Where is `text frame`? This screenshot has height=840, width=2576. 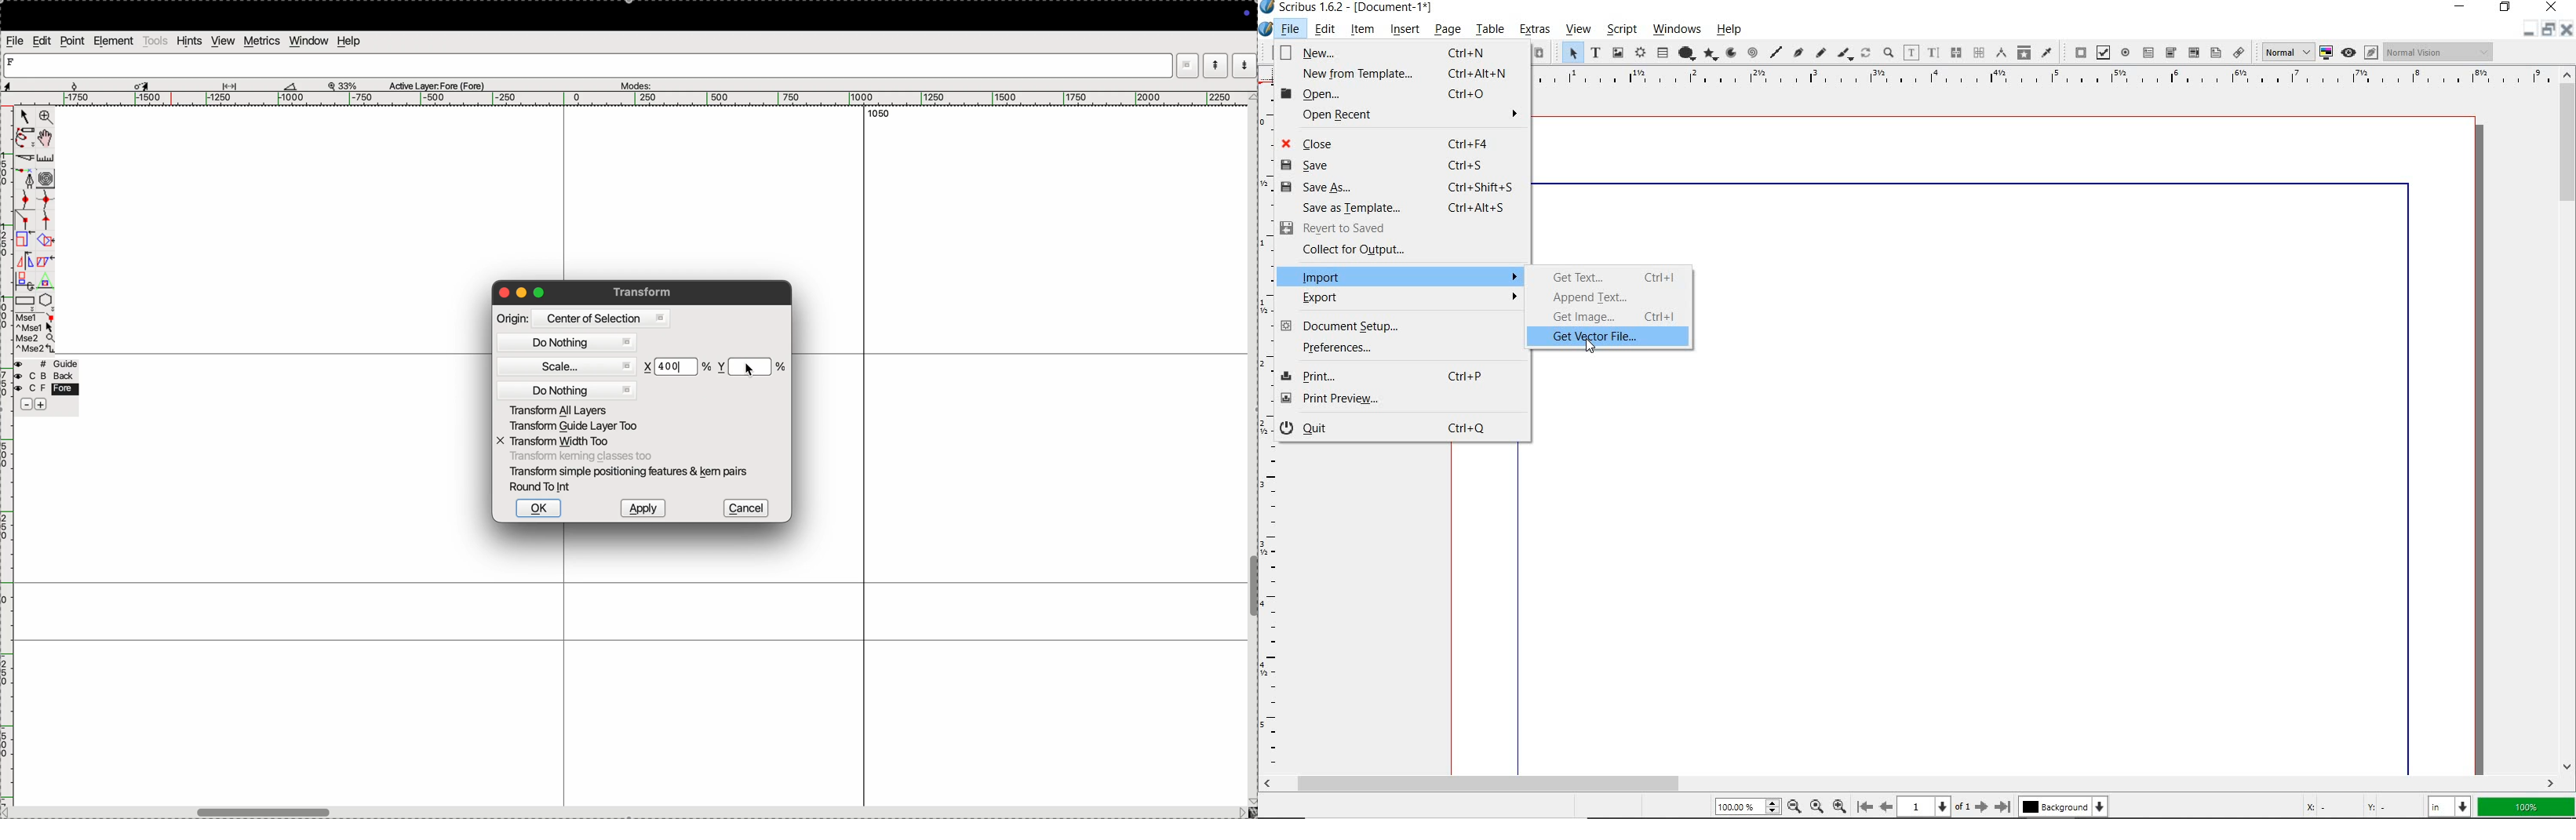
text frame is located at coordinates (1595, 52).